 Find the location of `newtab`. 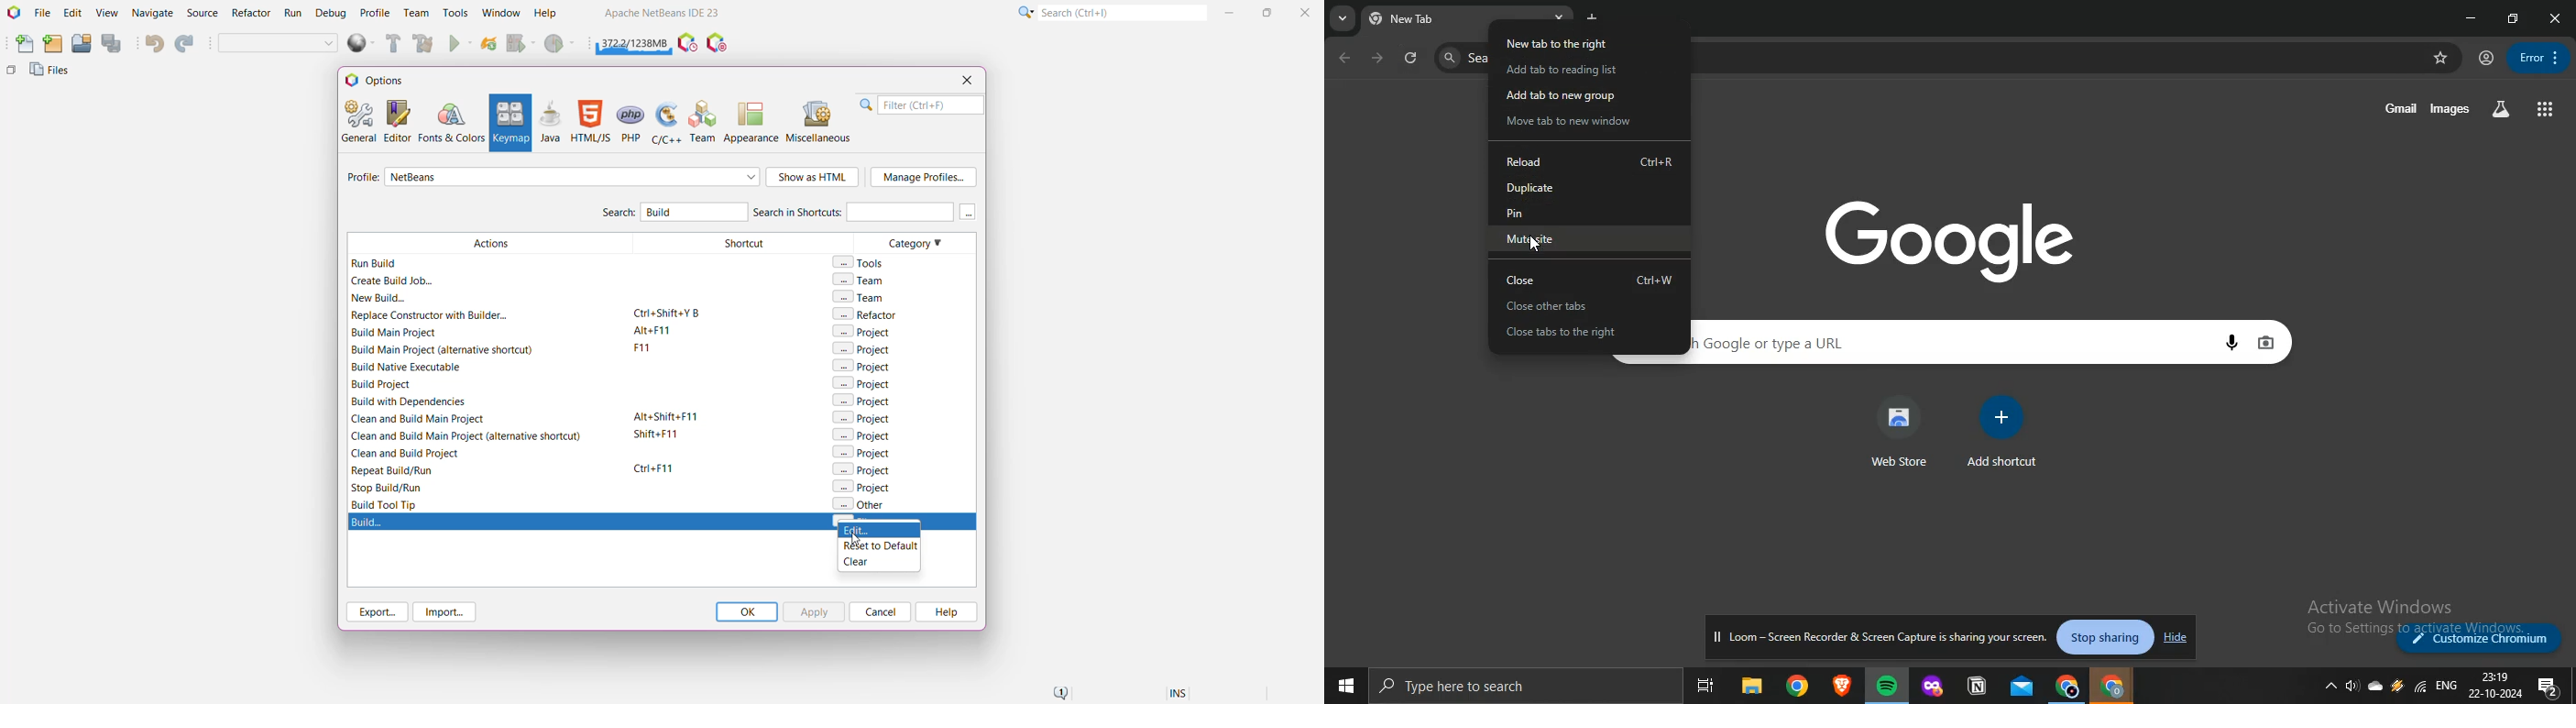

newtab is located at coordinates (1593, 17).